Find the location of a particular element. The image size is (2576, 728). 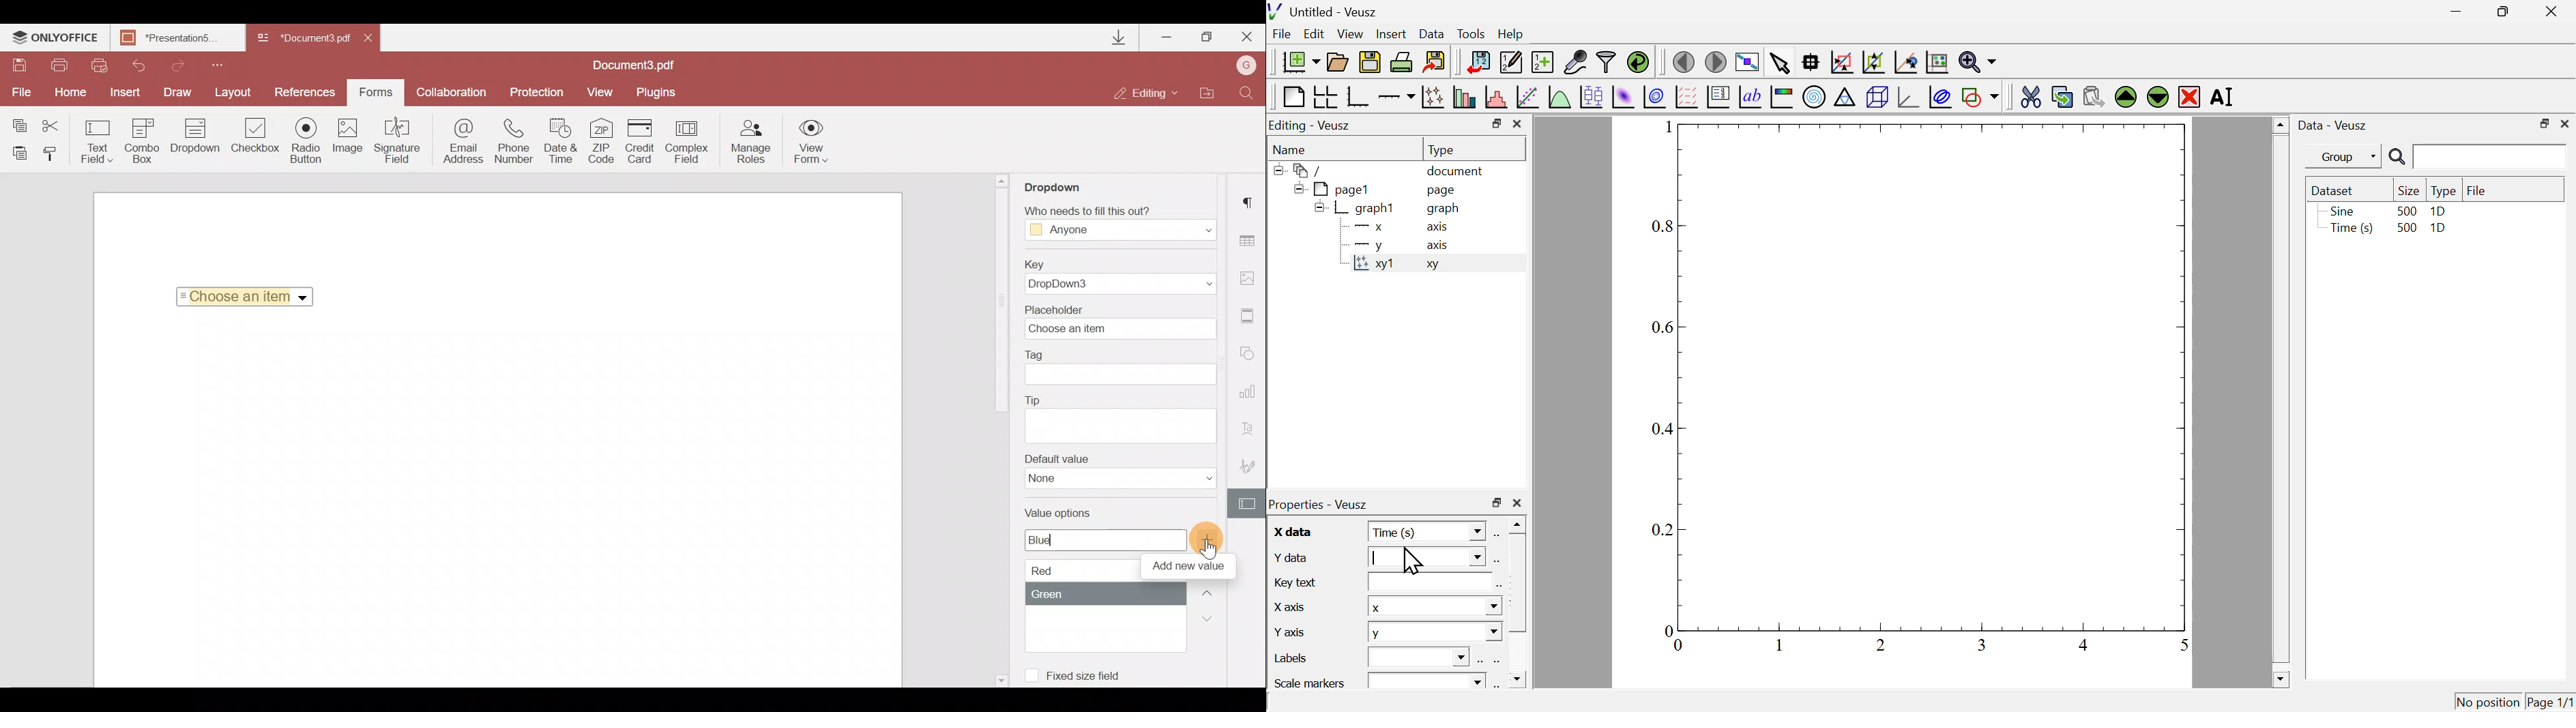

Form settings is located at coordinates (1247, 502).